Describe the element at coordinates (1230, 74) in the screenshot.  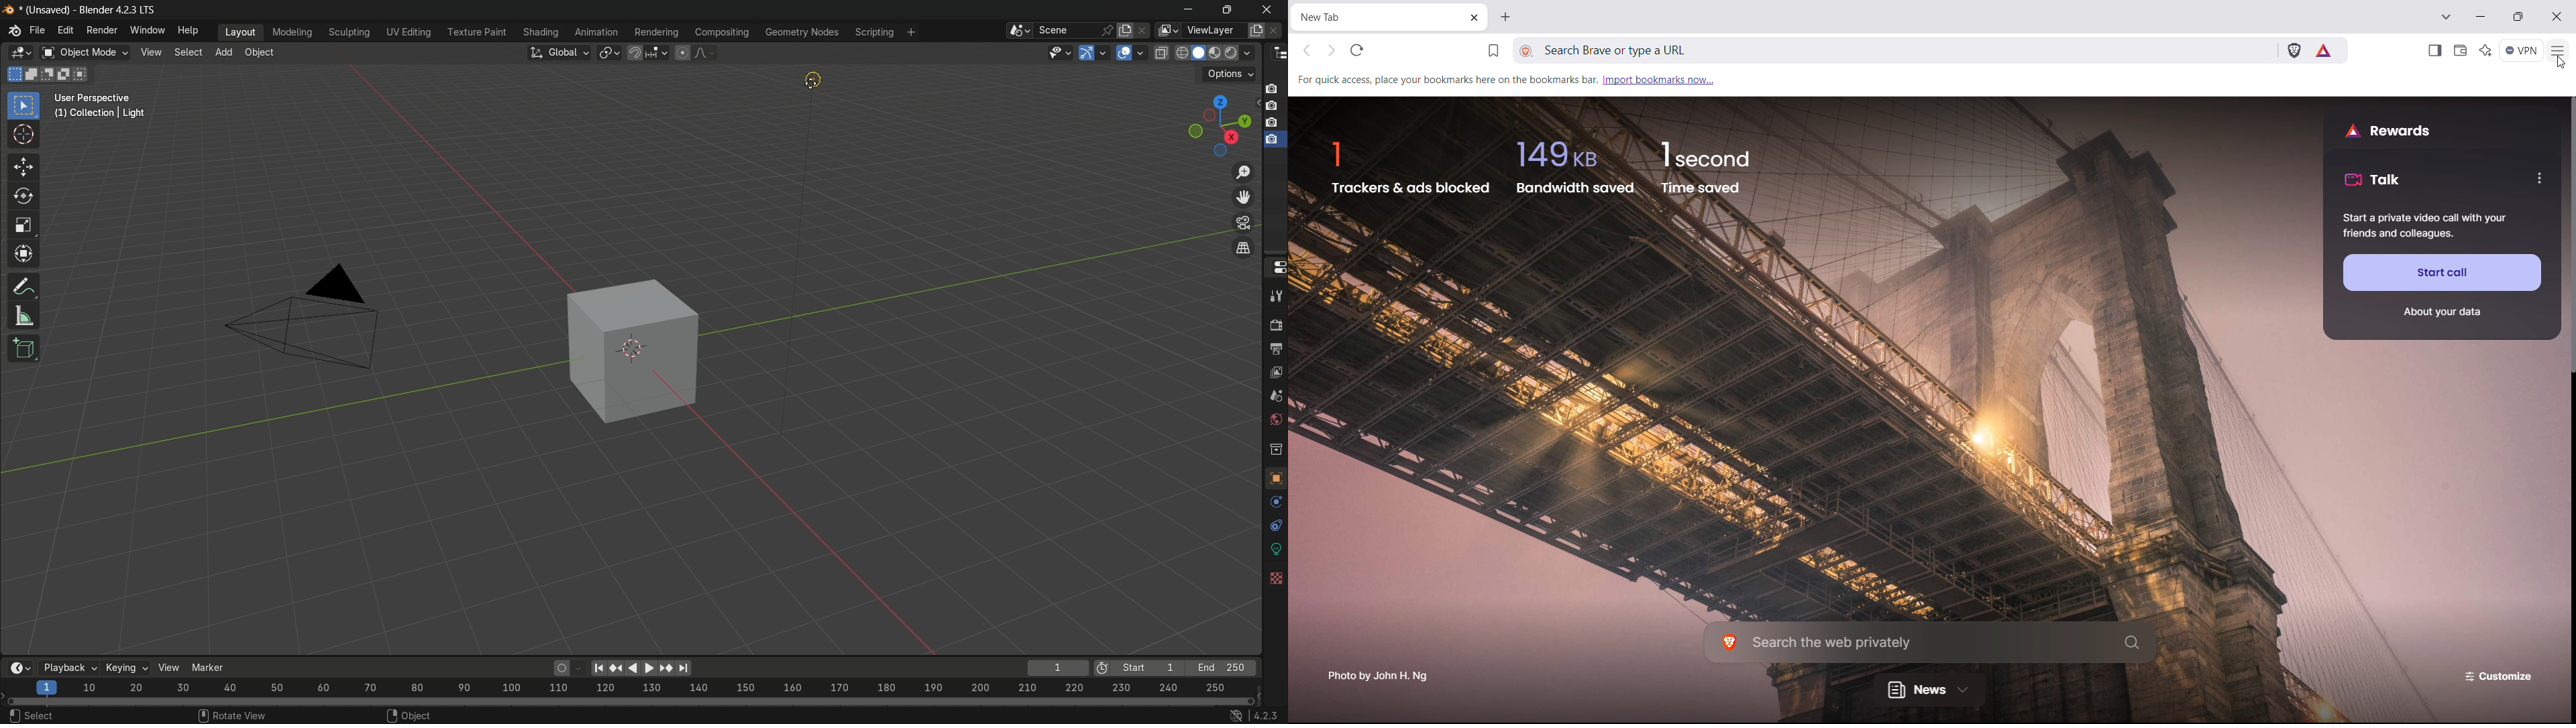
I see `options` at that location.